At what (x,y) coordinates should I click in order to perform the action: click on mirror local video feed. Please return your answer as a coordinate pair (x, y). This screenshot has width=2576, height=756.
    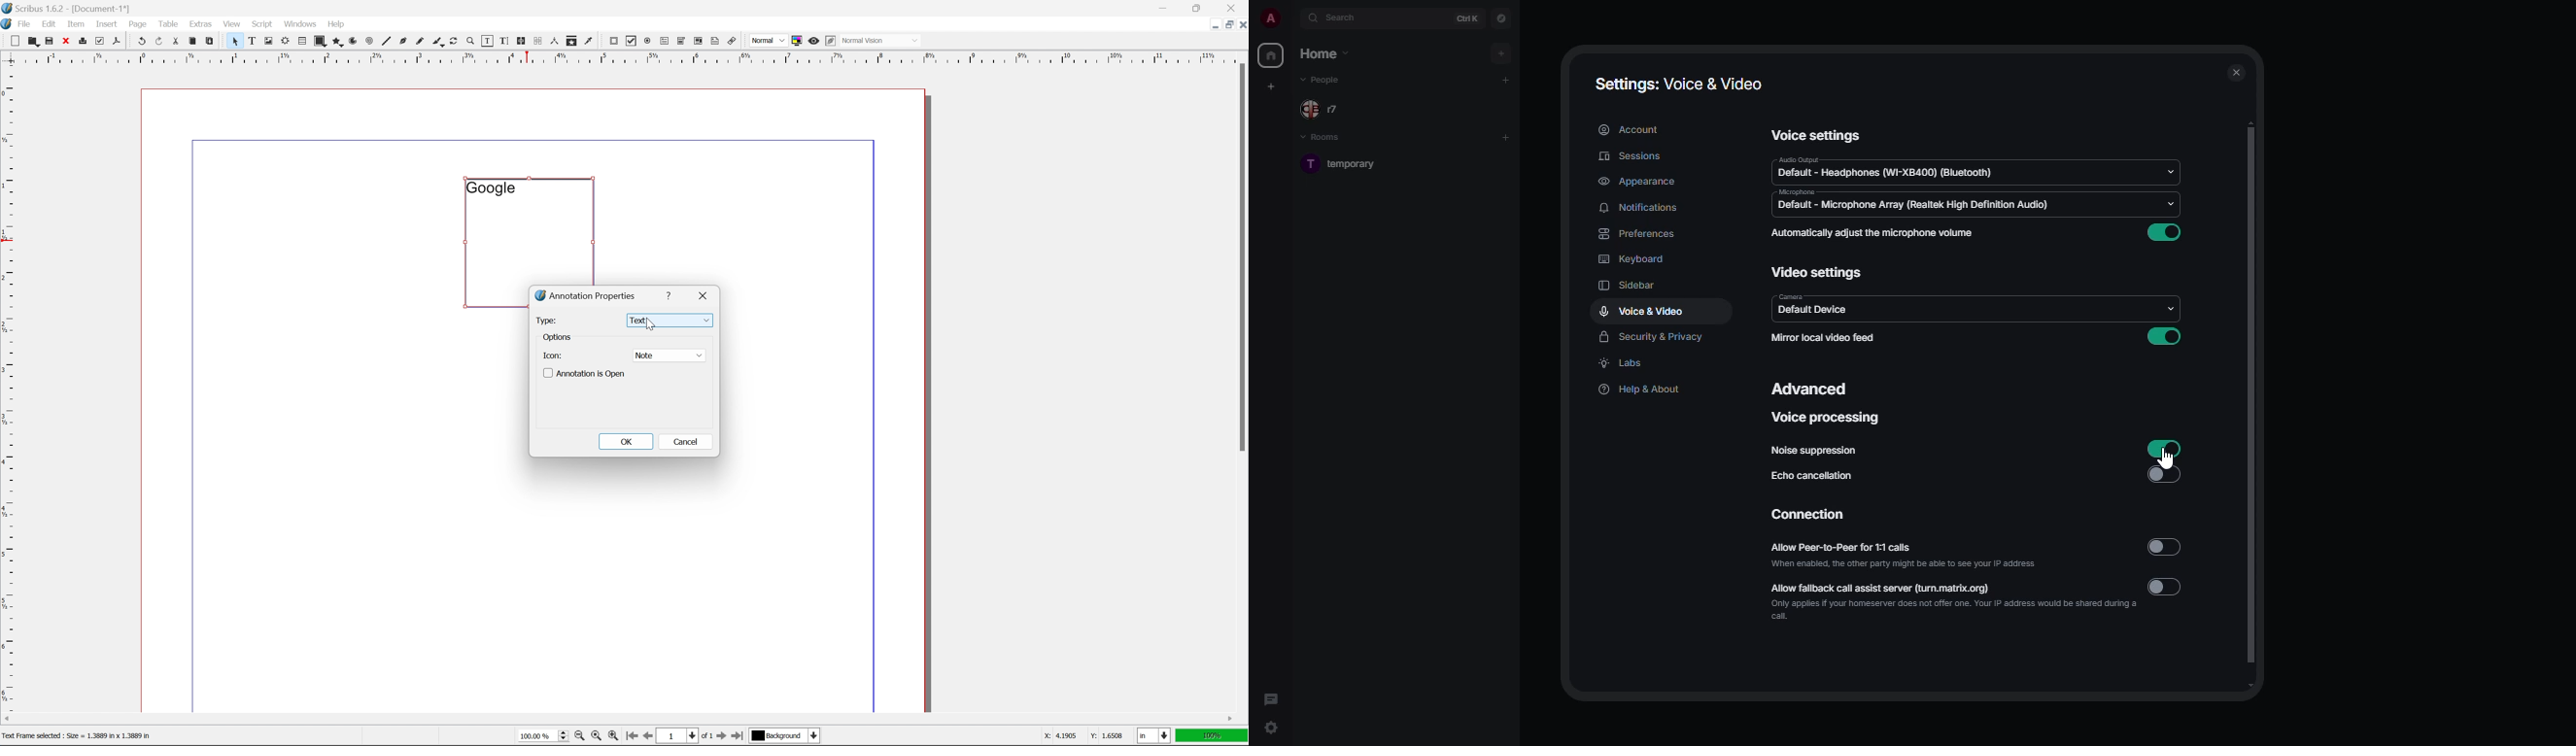
    Looking at the image, I should click on (1825, 337).